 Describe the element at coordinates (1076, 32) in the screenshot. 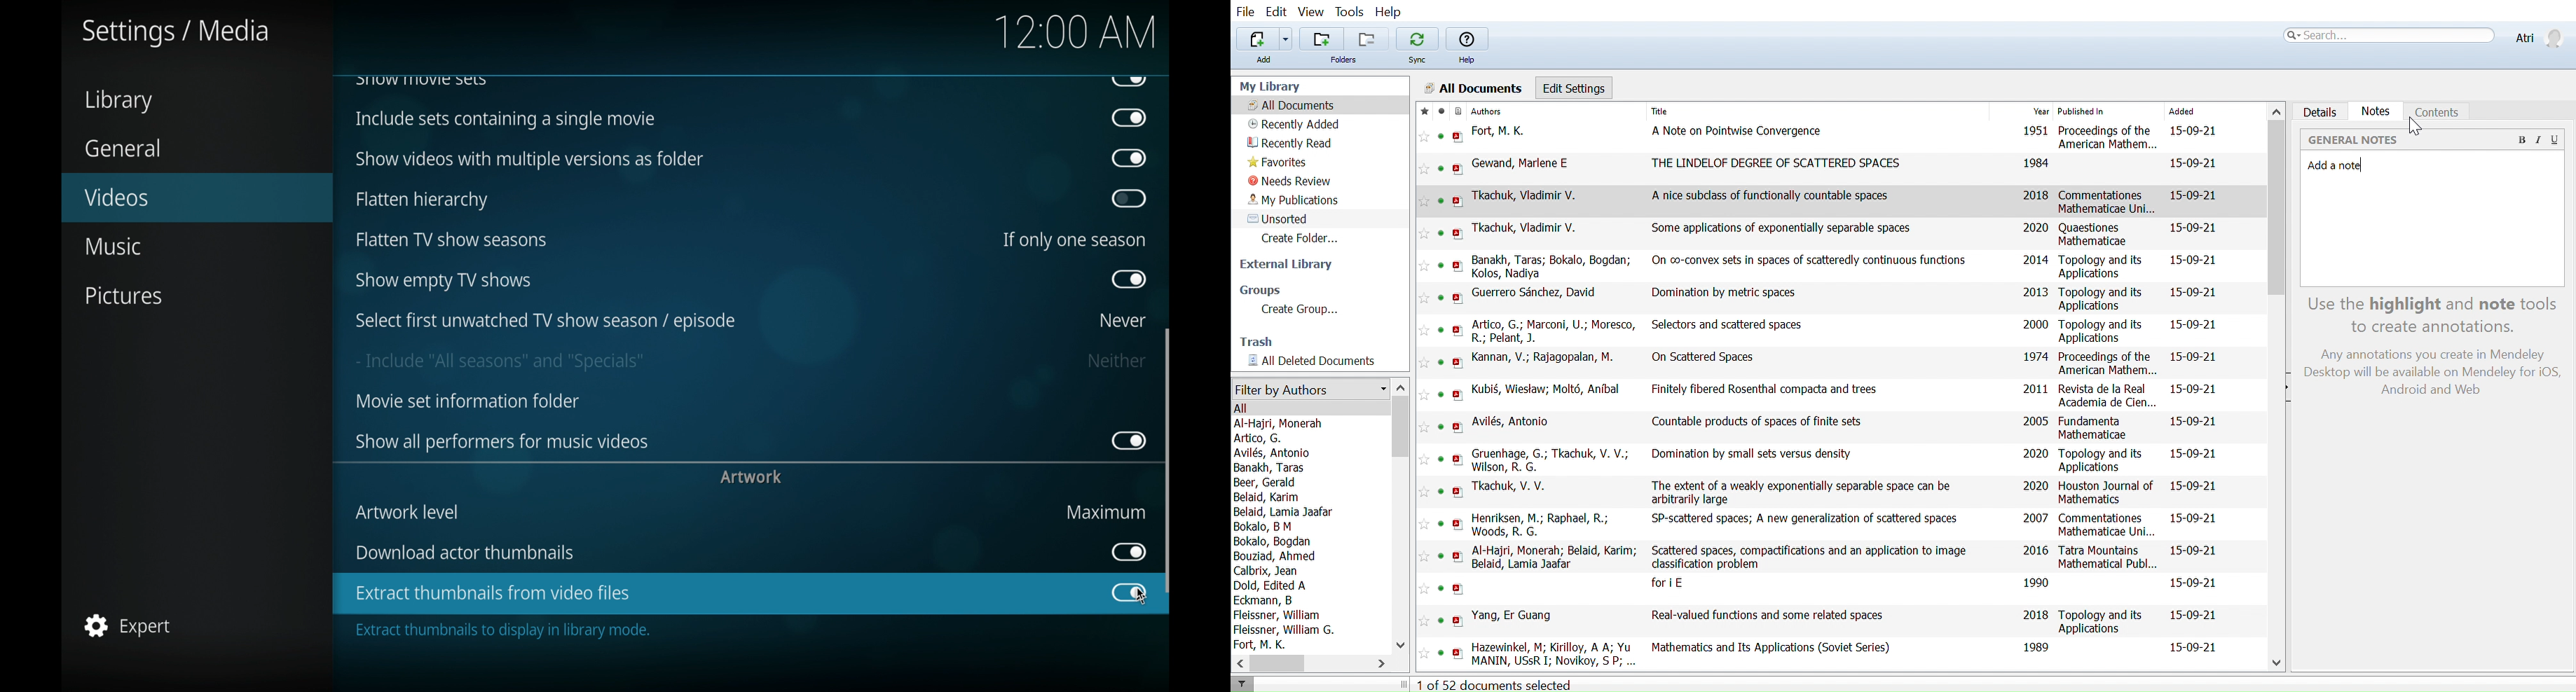

I see `12.00 am` at that location.